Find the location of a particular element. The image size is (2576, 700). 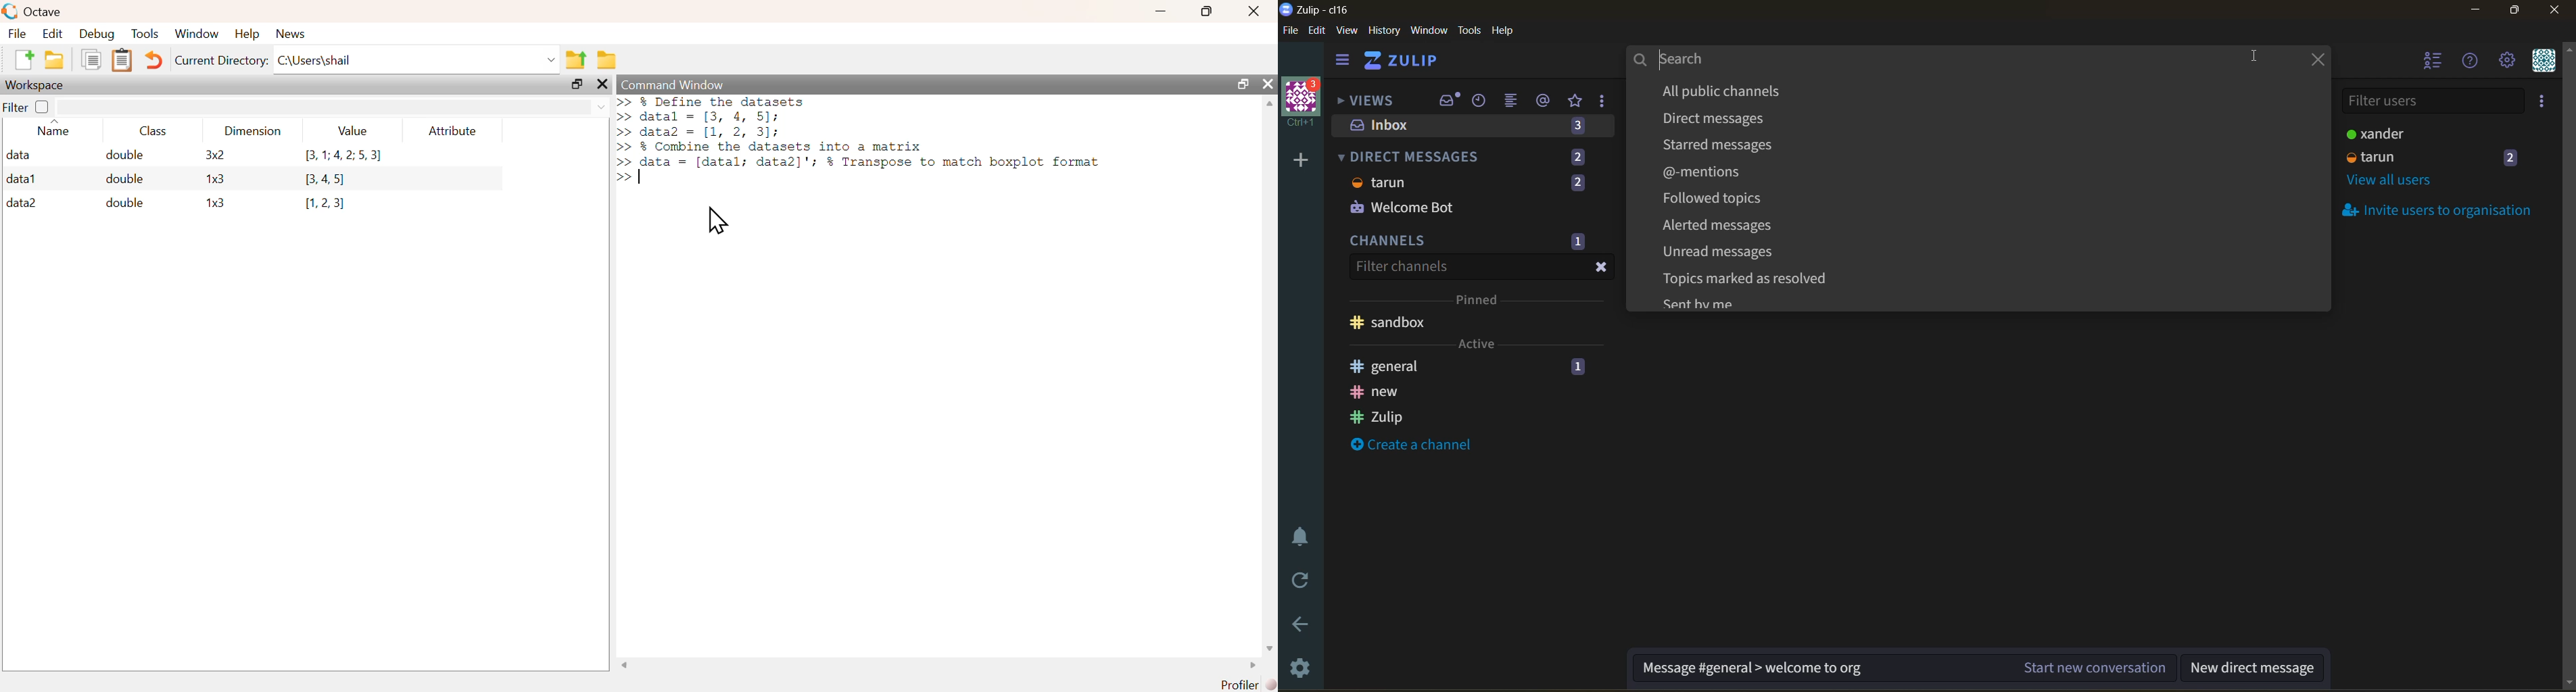

Debug is located at coordinates (97, 34).